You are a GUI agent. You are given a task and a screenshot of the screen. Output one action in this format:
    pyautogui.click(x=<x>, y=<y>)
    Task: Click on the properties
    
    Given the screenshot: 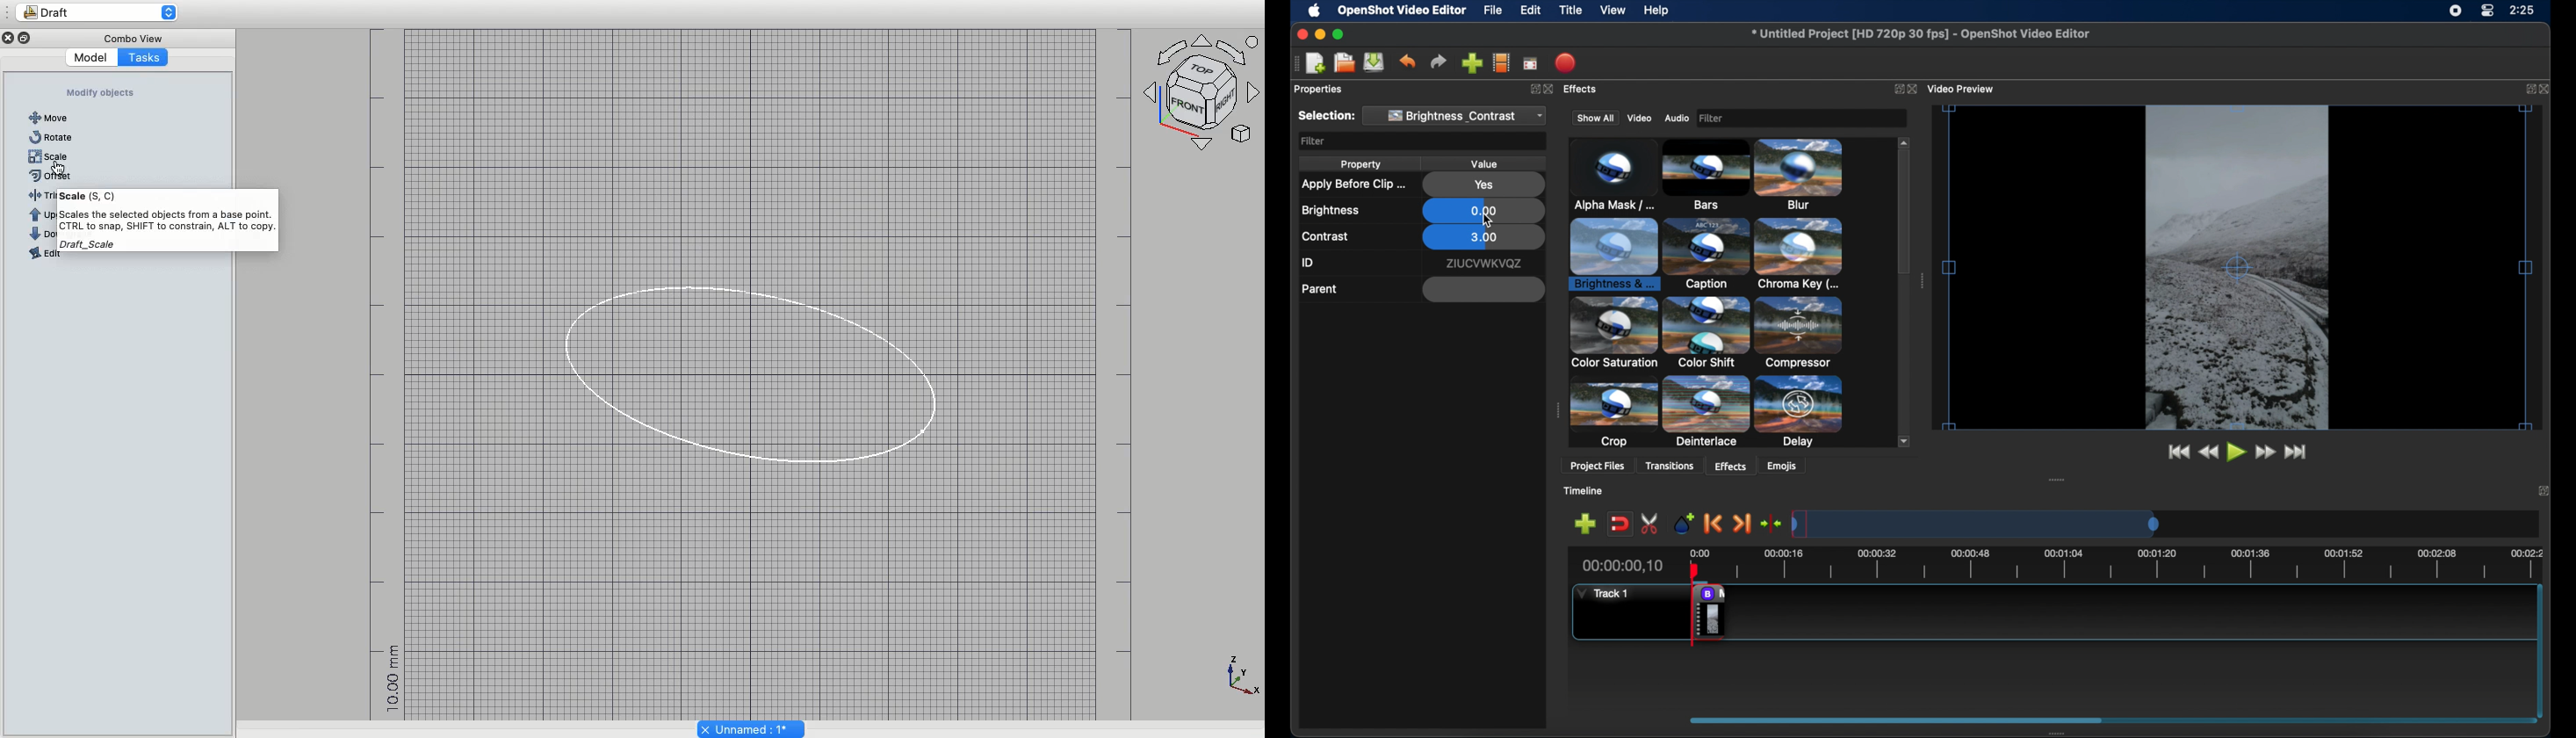 What is the action you would take?
    pyautogui.click(x=1319, y=90)
    